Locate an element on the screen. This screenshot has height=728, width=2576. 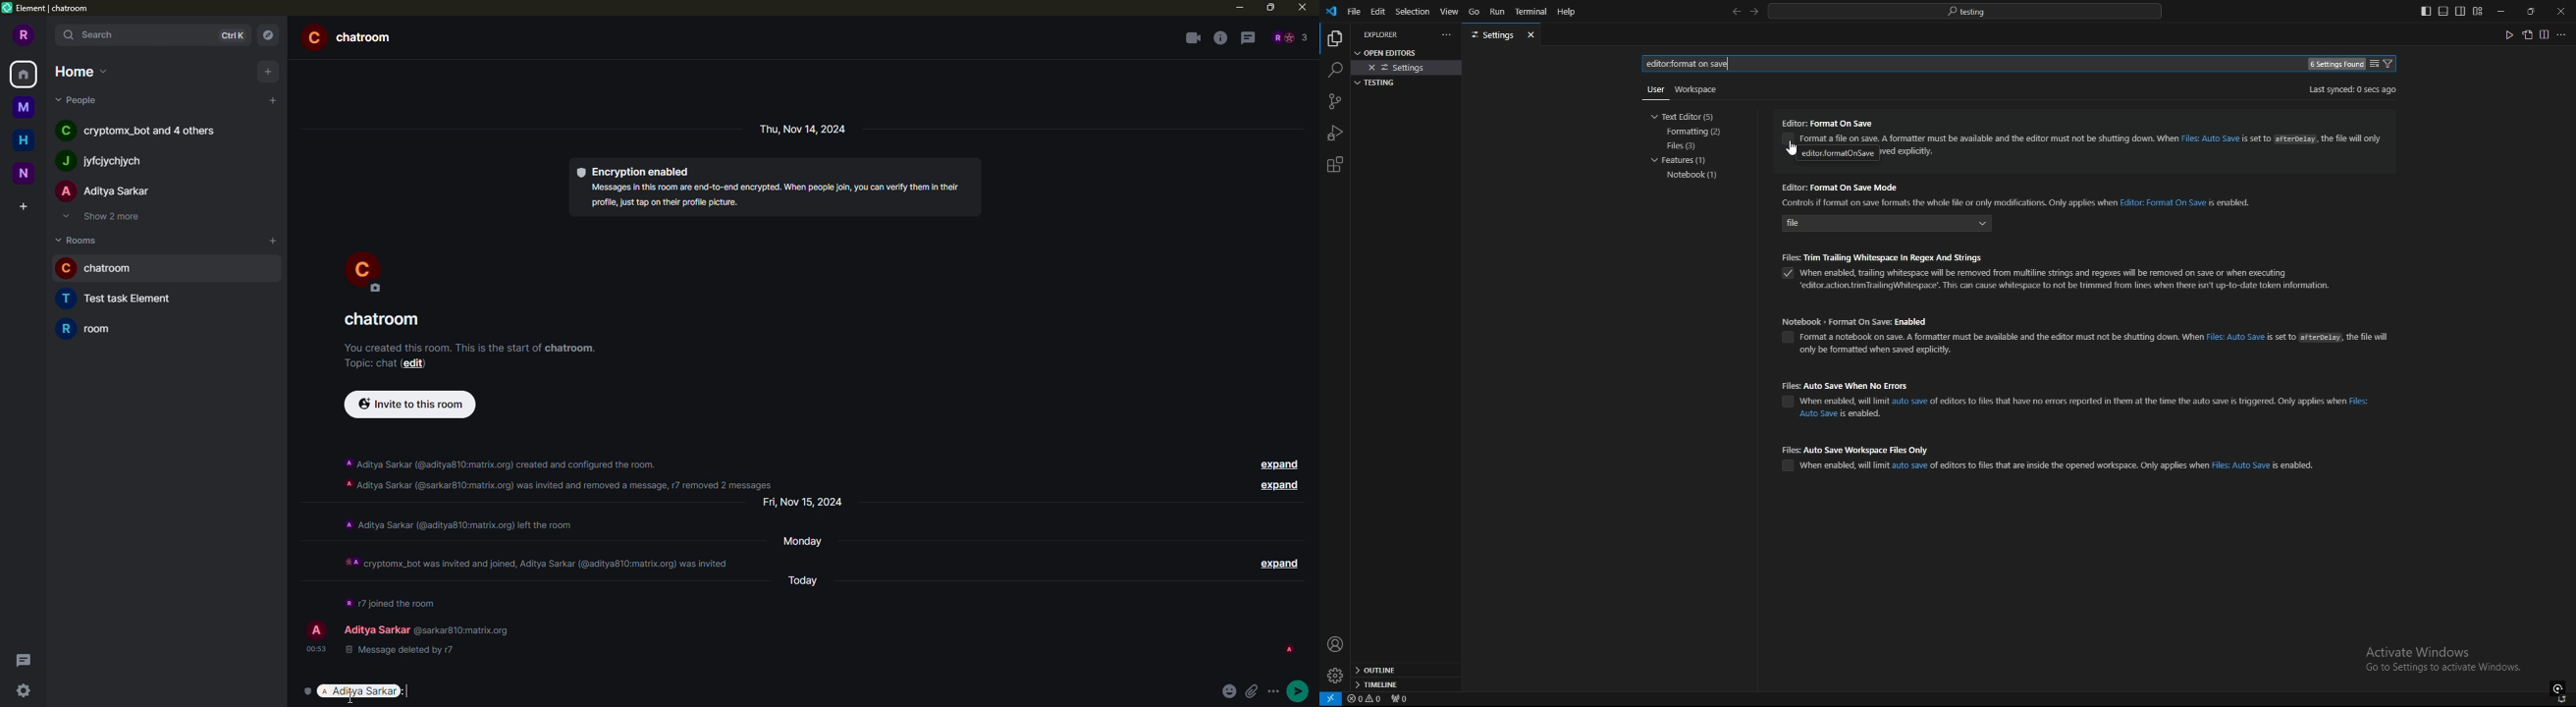
people is located at coordinates (1290, 37).